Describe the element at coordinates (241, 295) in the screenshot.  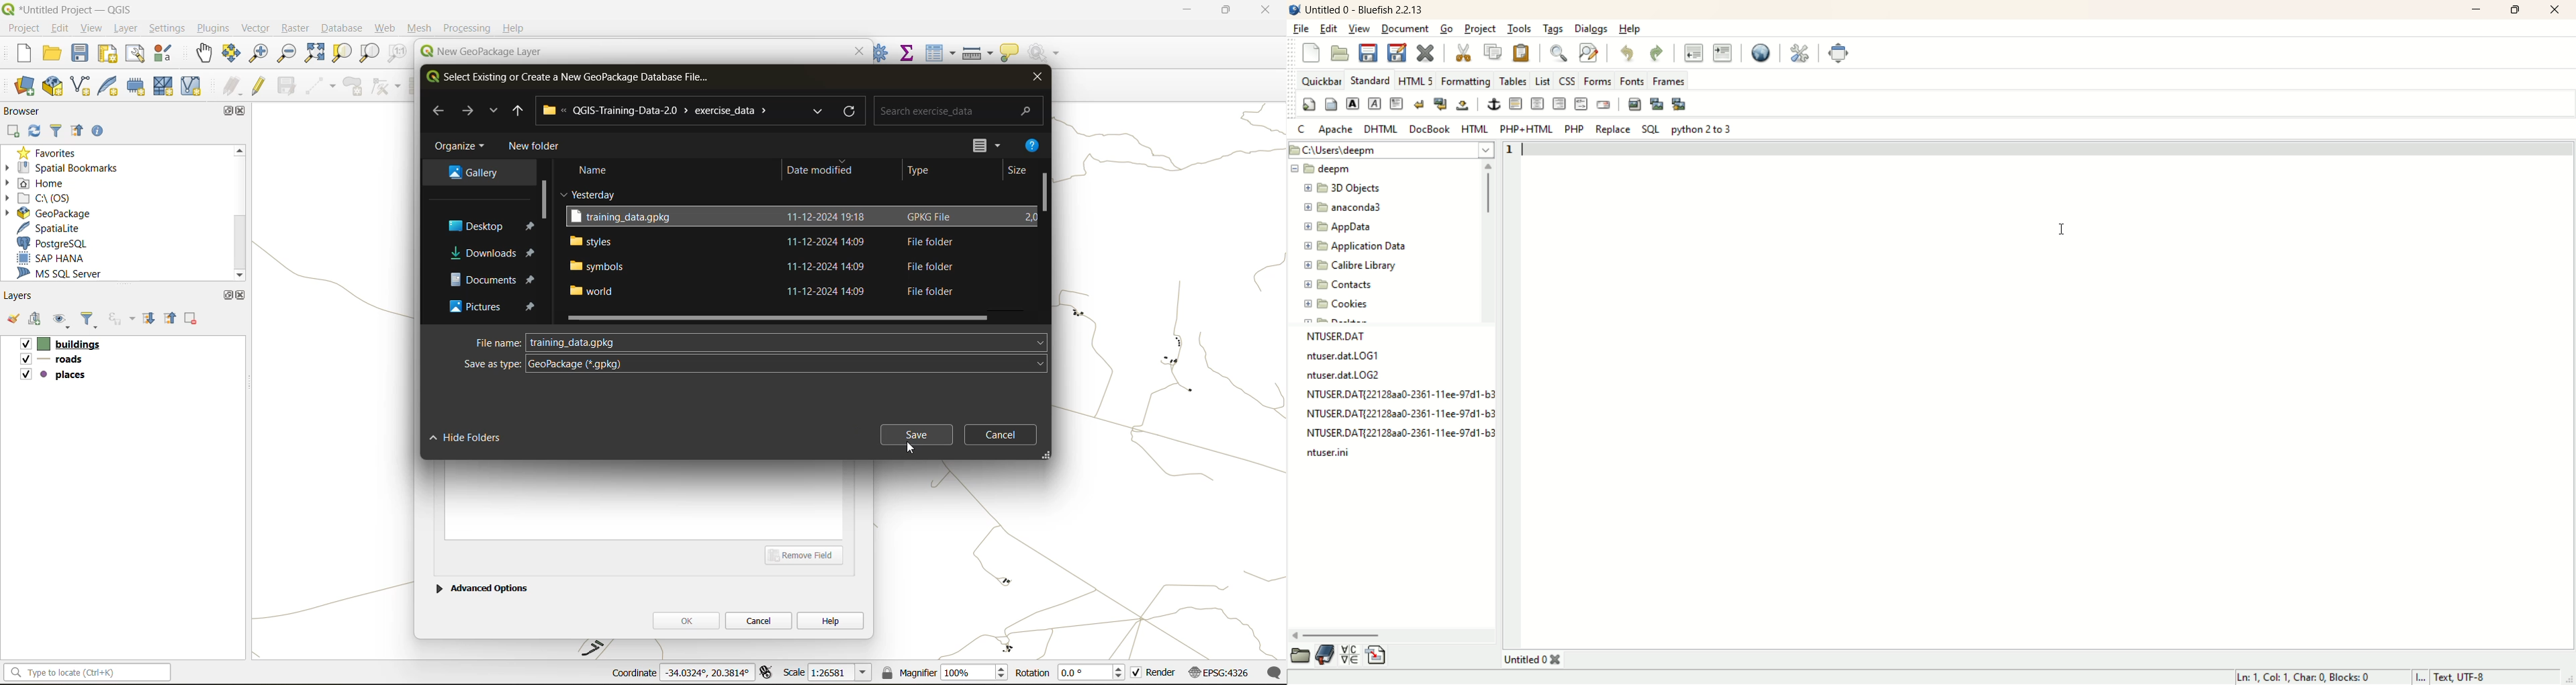
I see `close` at that location.